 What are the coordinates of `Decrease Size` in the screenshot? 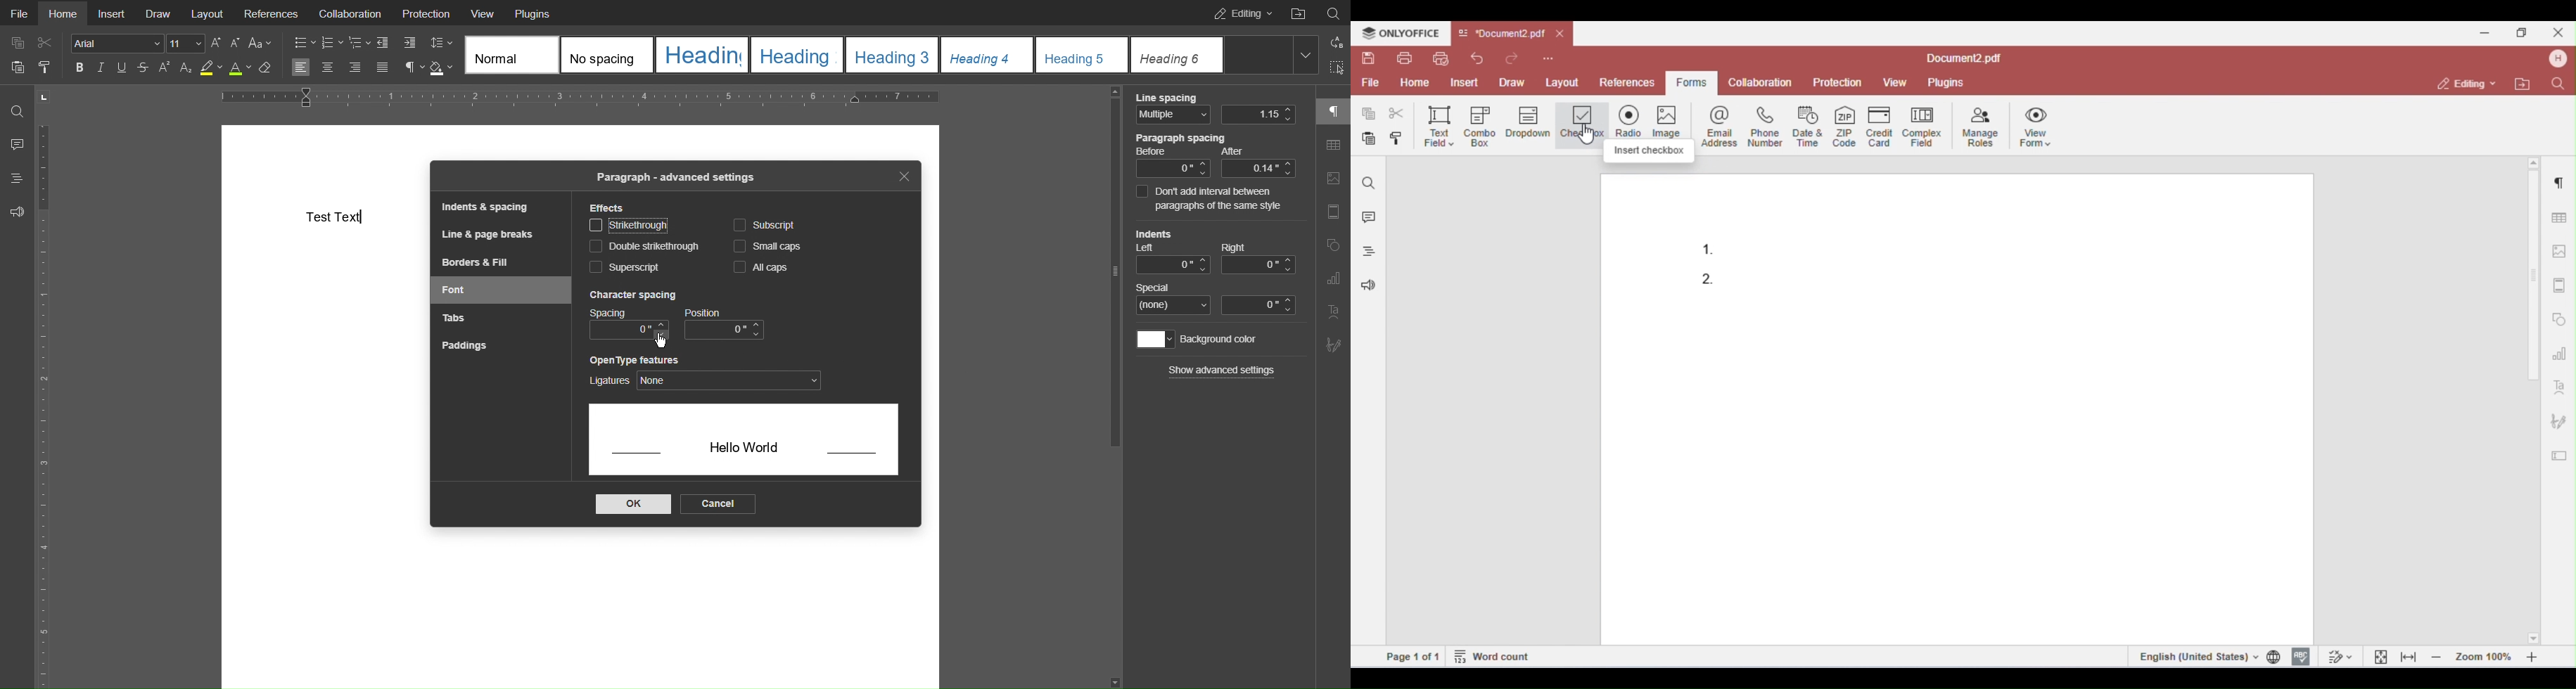 It's located at (235, 43).